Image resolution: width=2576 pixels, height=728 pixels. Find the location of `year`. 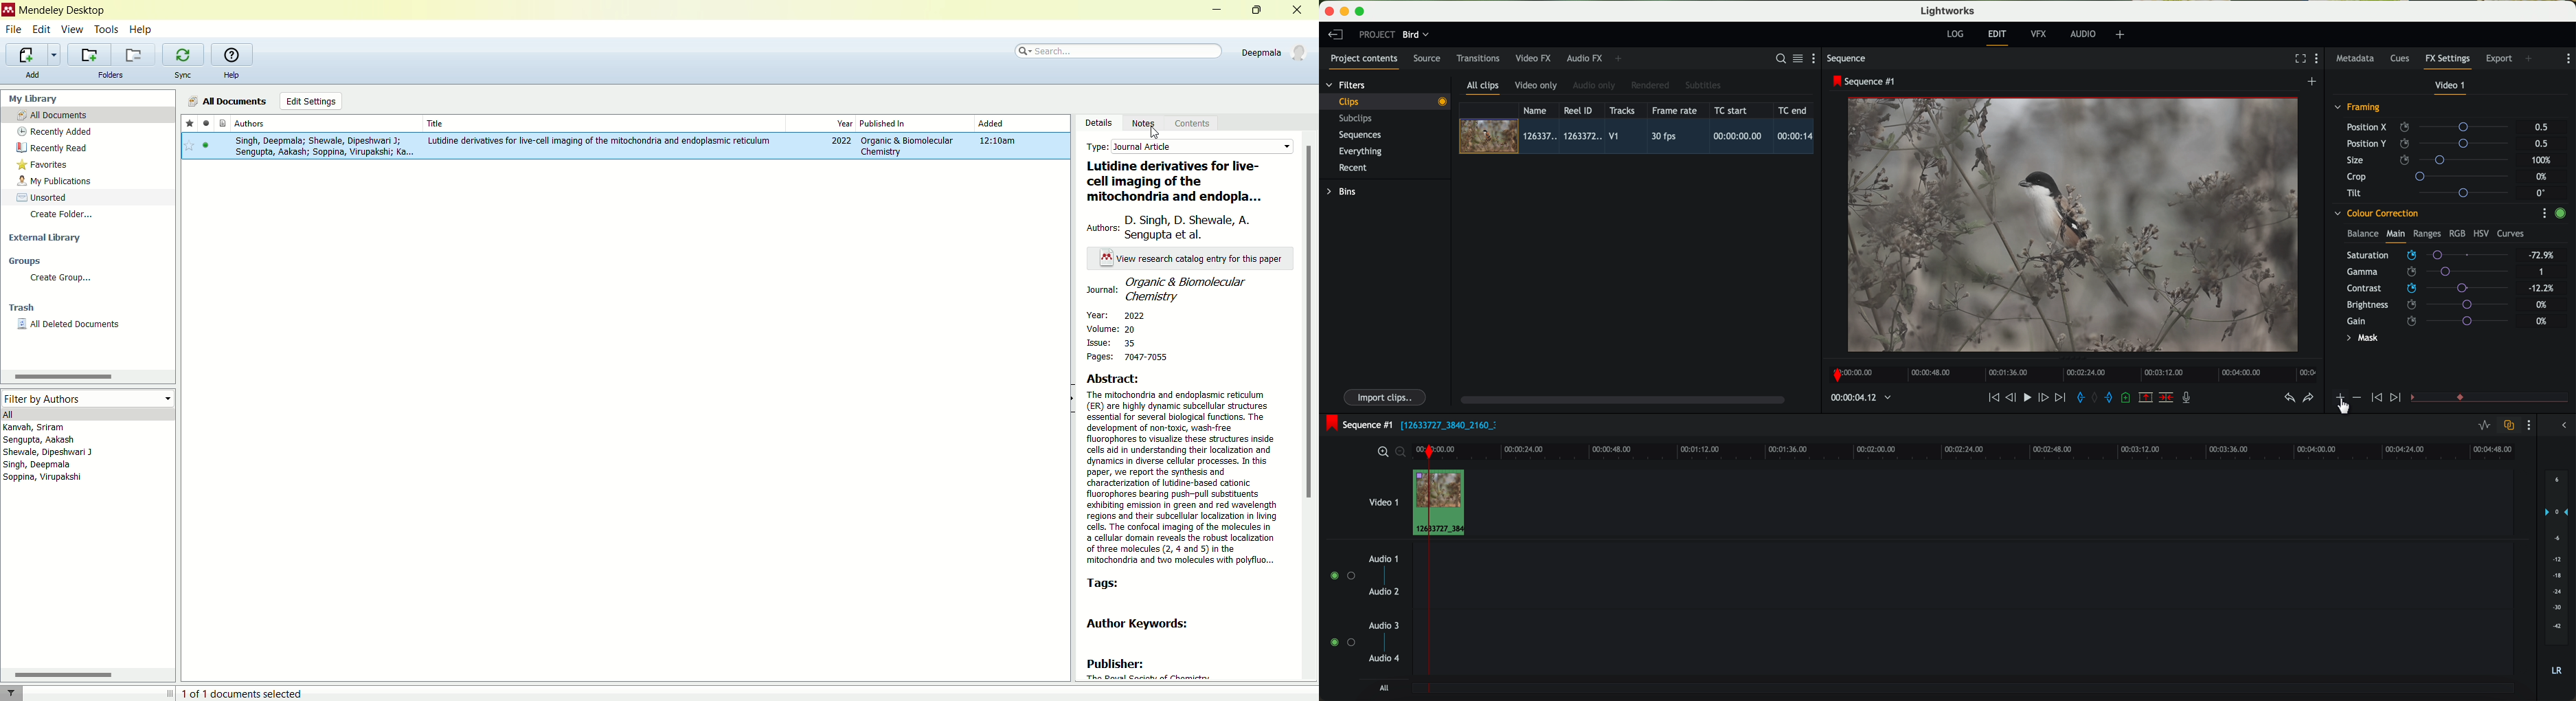

year is located at coordinates (844, 124).